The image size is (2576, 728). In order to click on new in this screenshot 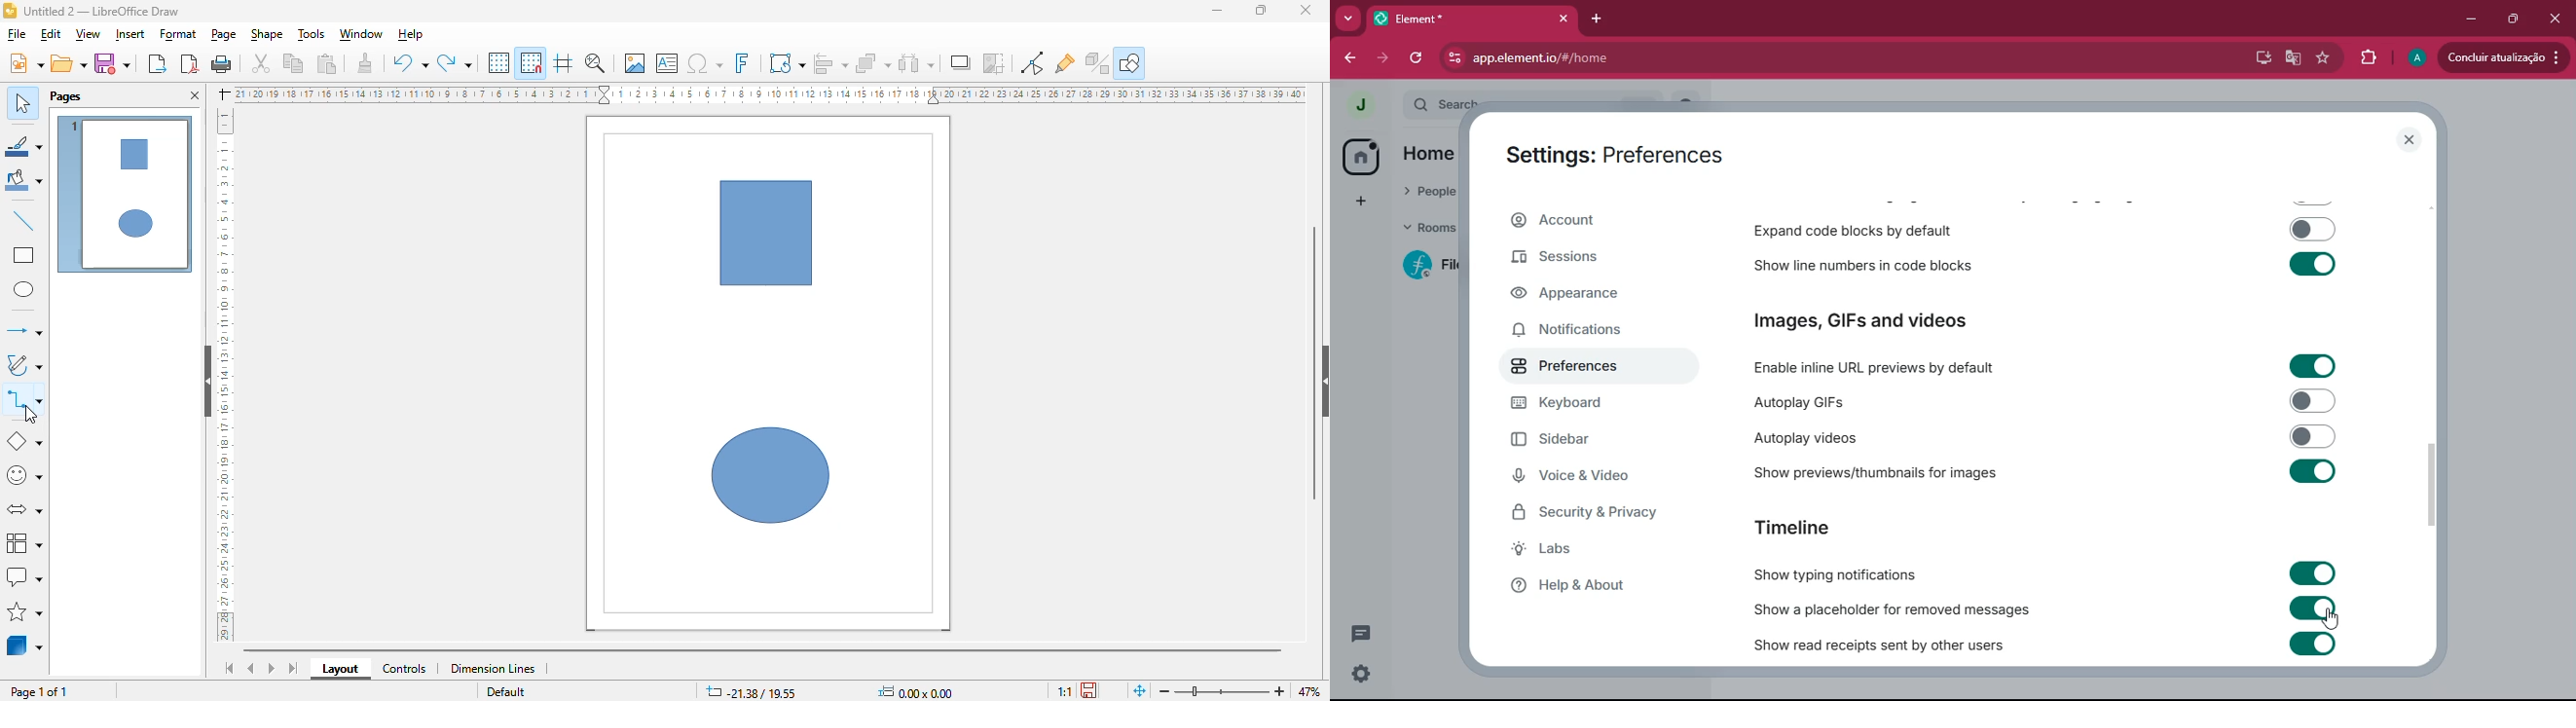, I will do `click(26, 62)`.